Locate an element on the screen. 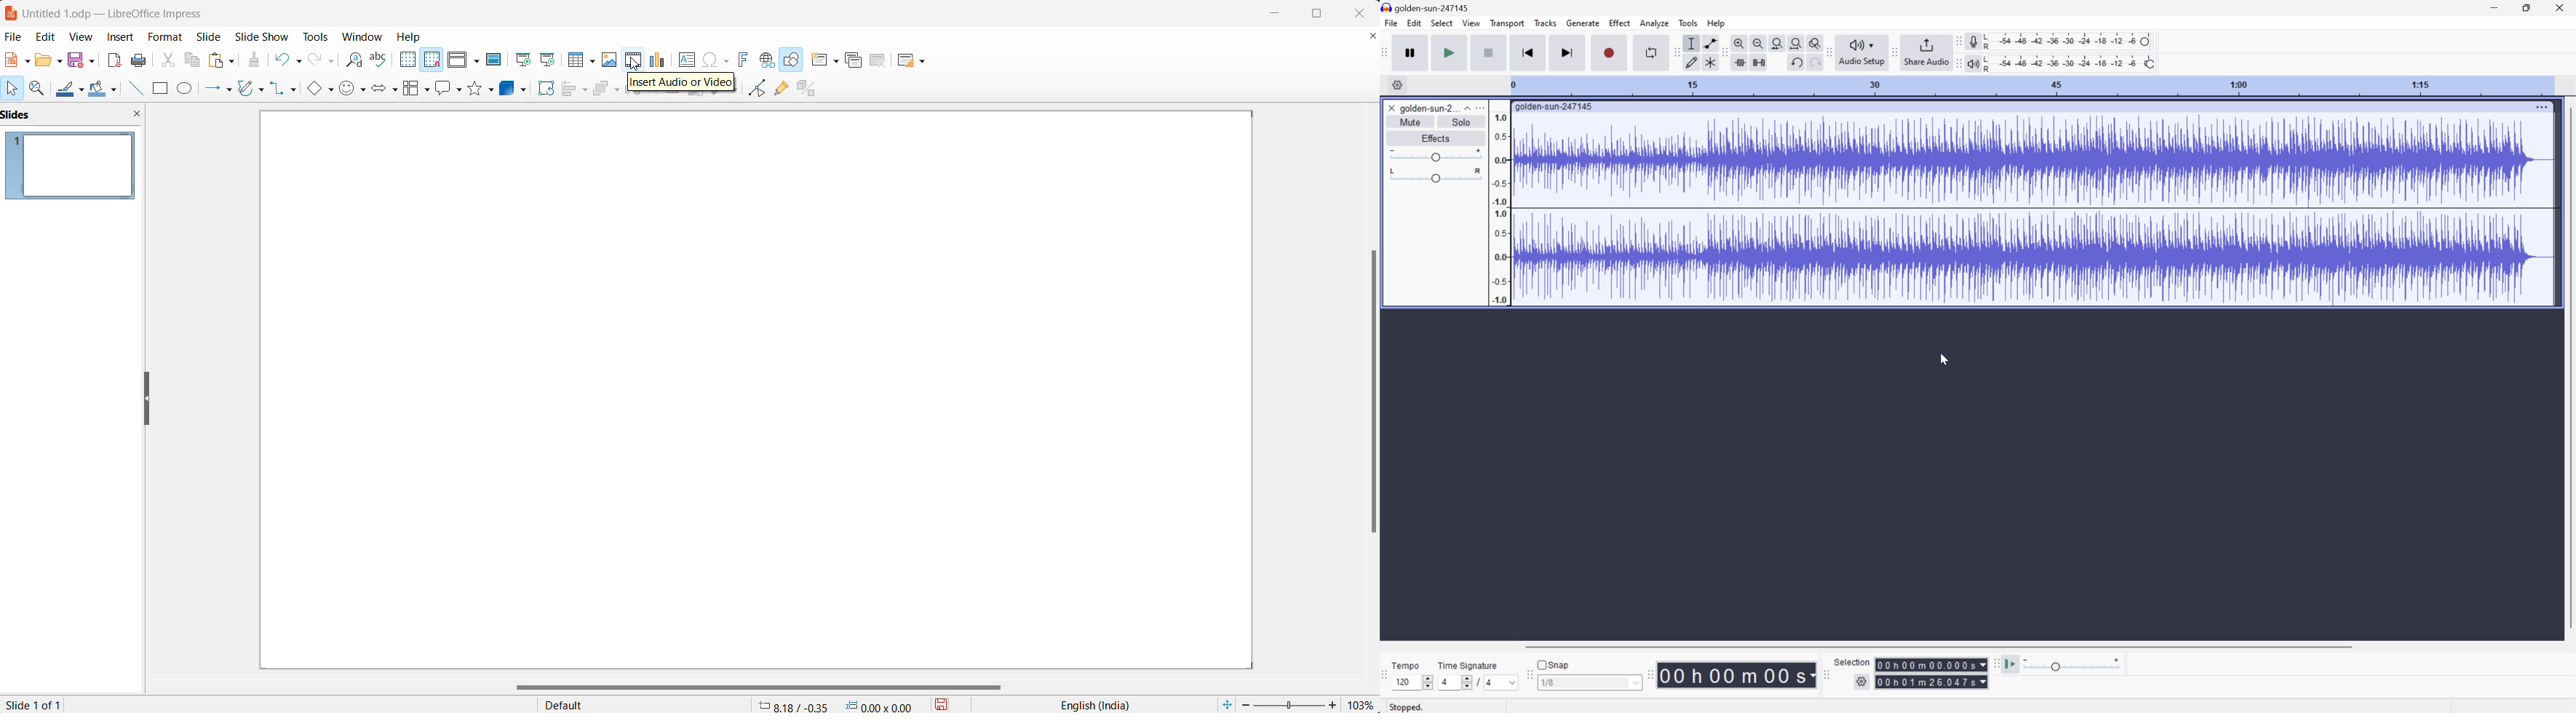 This screenshot has height=728, width=2576. export as pdf is located at coordinates (115, 60).